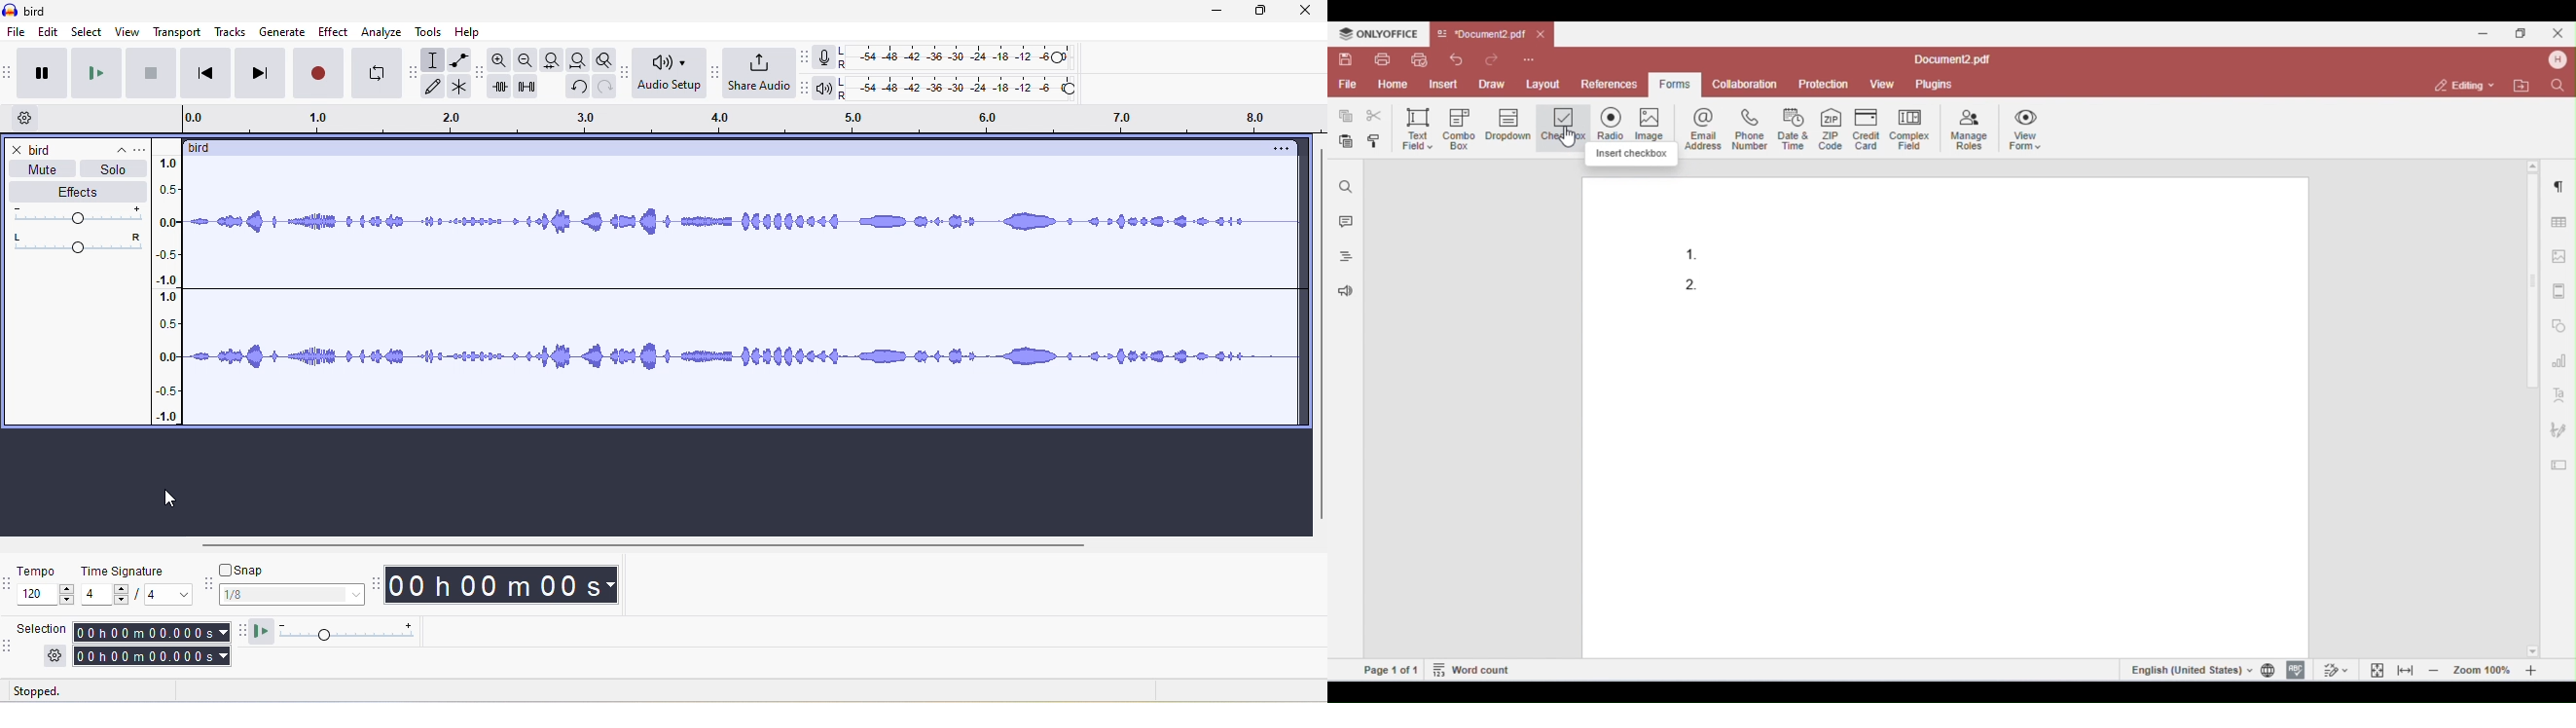 The height and width of the screenshot is (728, 2576). What do you see at coordinates (78, 241) in the screenshot?
I see `pan:  center` at bounding box center [78, 241].